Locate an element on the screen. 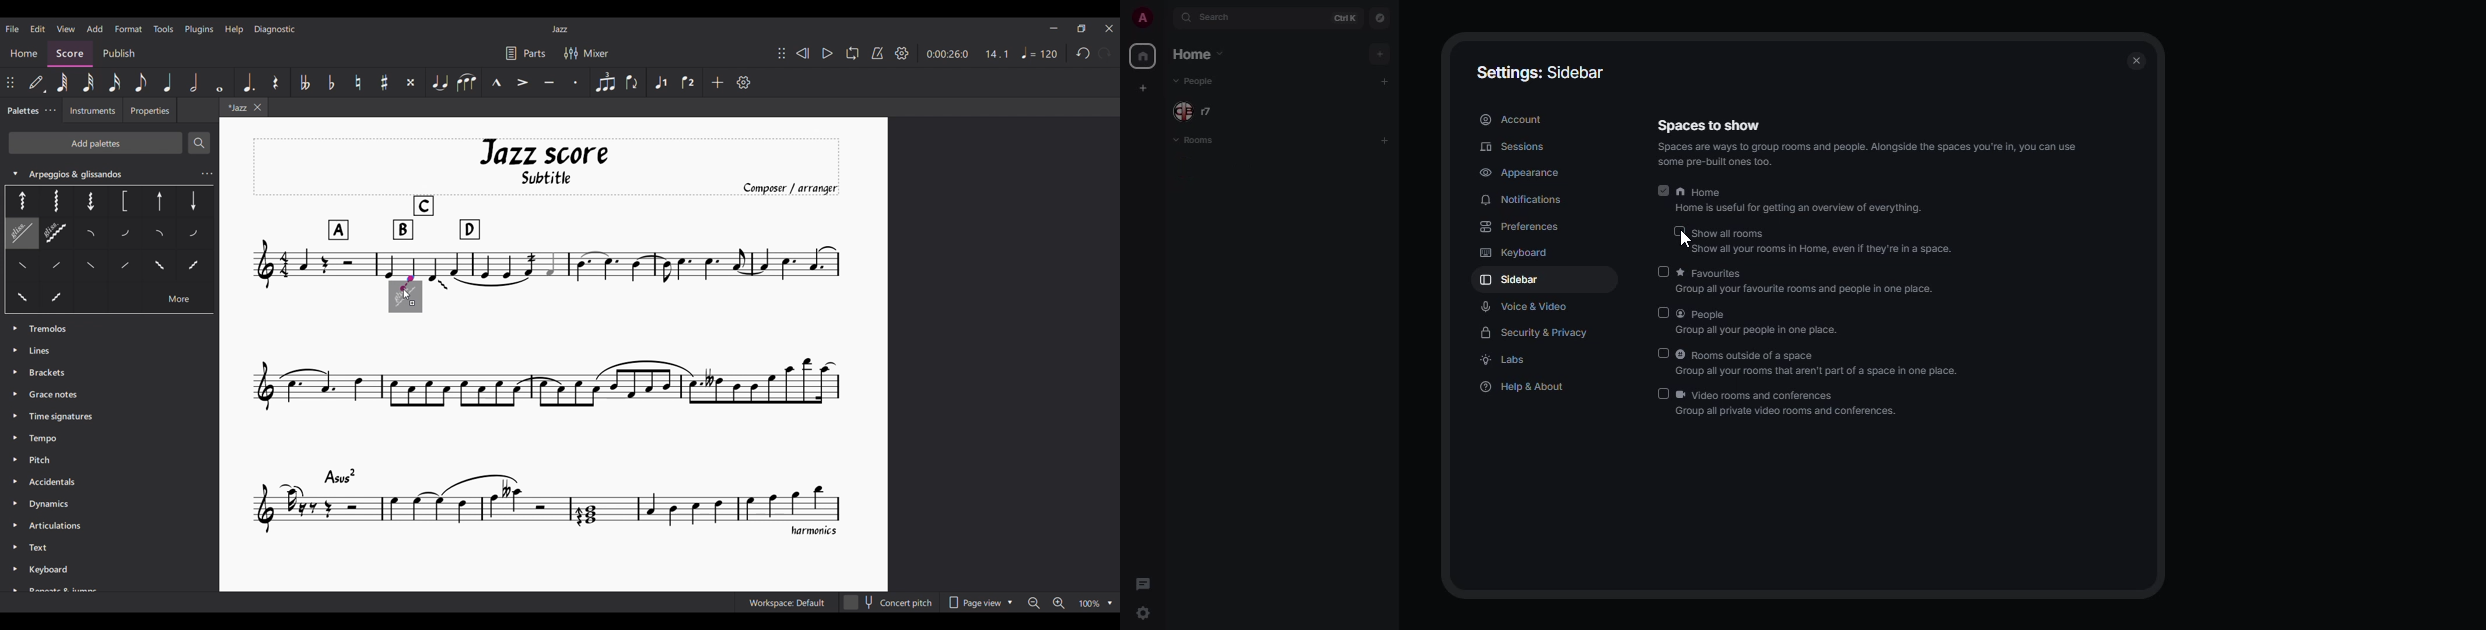  64th note is located at coordinates (62, 82).